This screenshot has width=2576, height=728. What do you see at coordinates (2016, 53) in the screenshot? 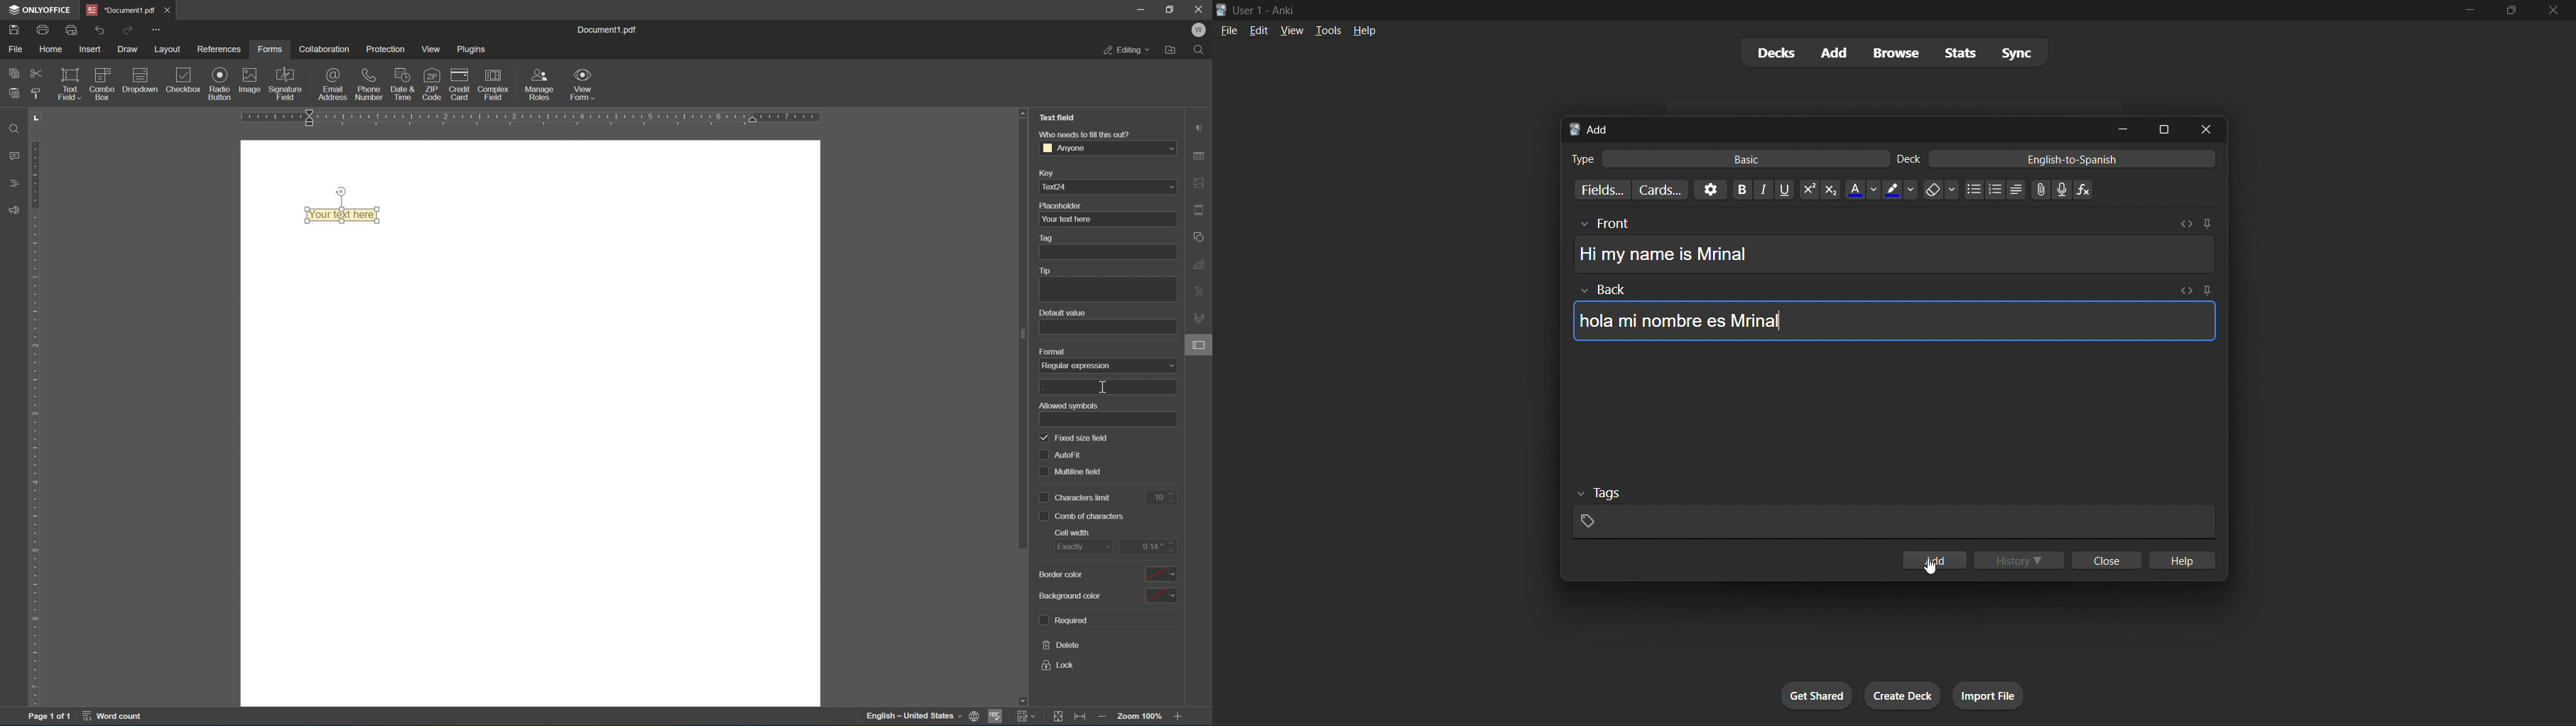
I see `sync` at bounding box center [2016, 53].